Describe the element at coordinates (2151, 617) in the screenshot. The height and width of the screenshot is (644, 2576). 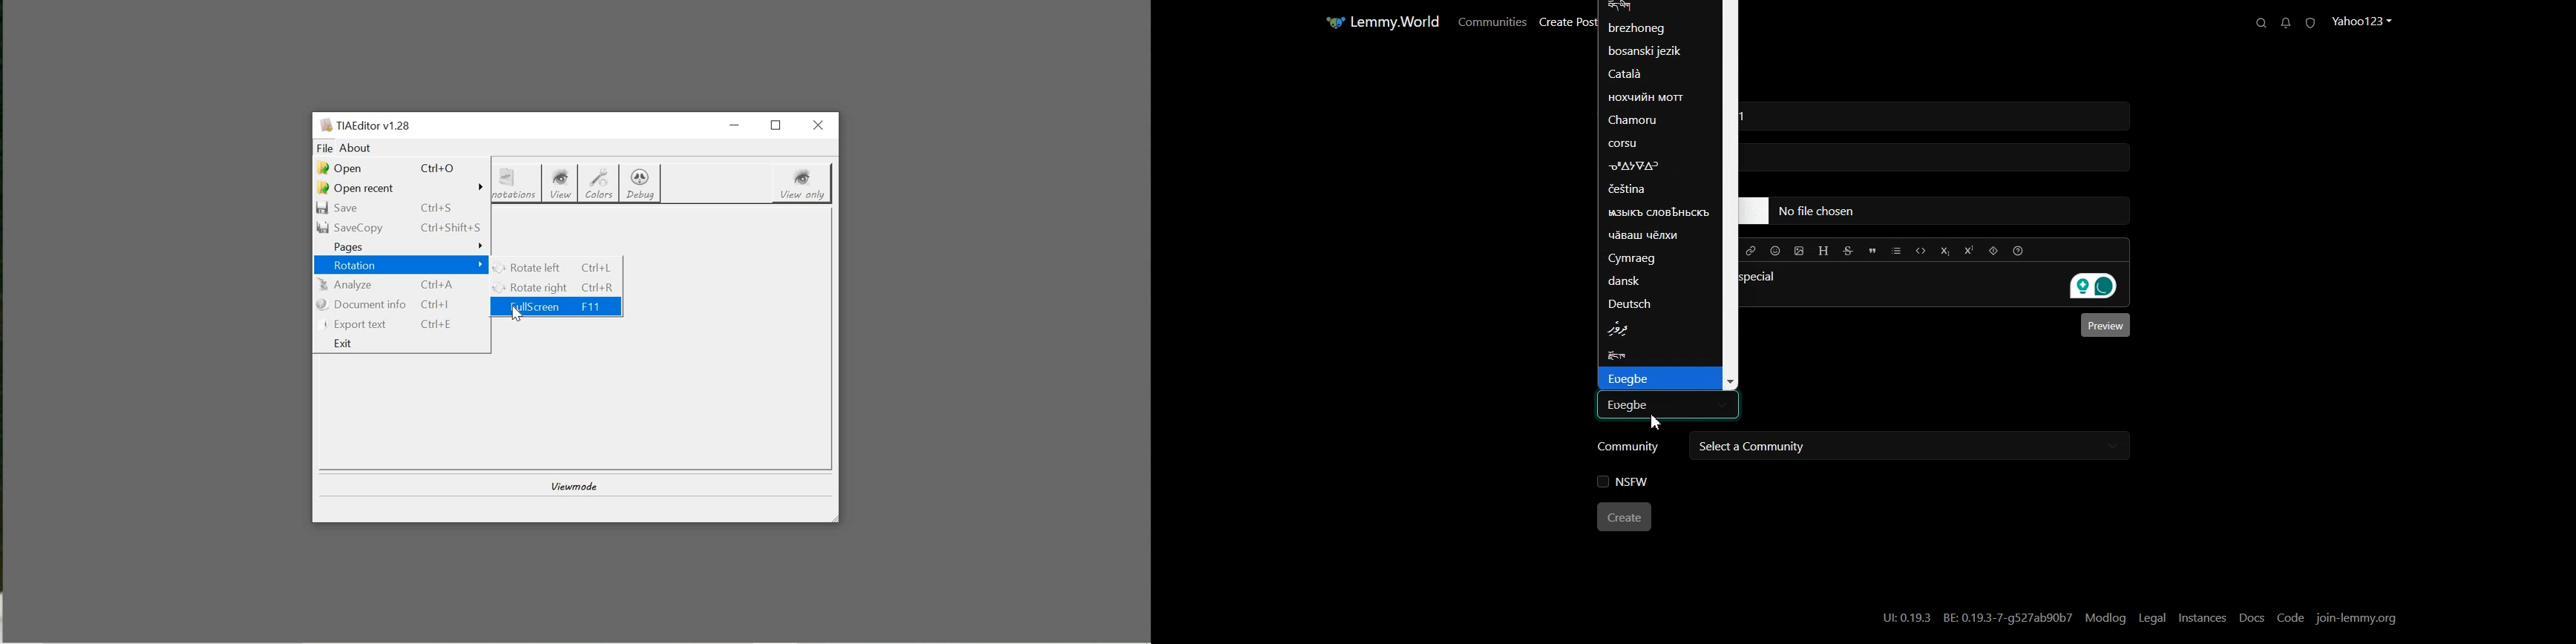
I see `Legal` at that location.